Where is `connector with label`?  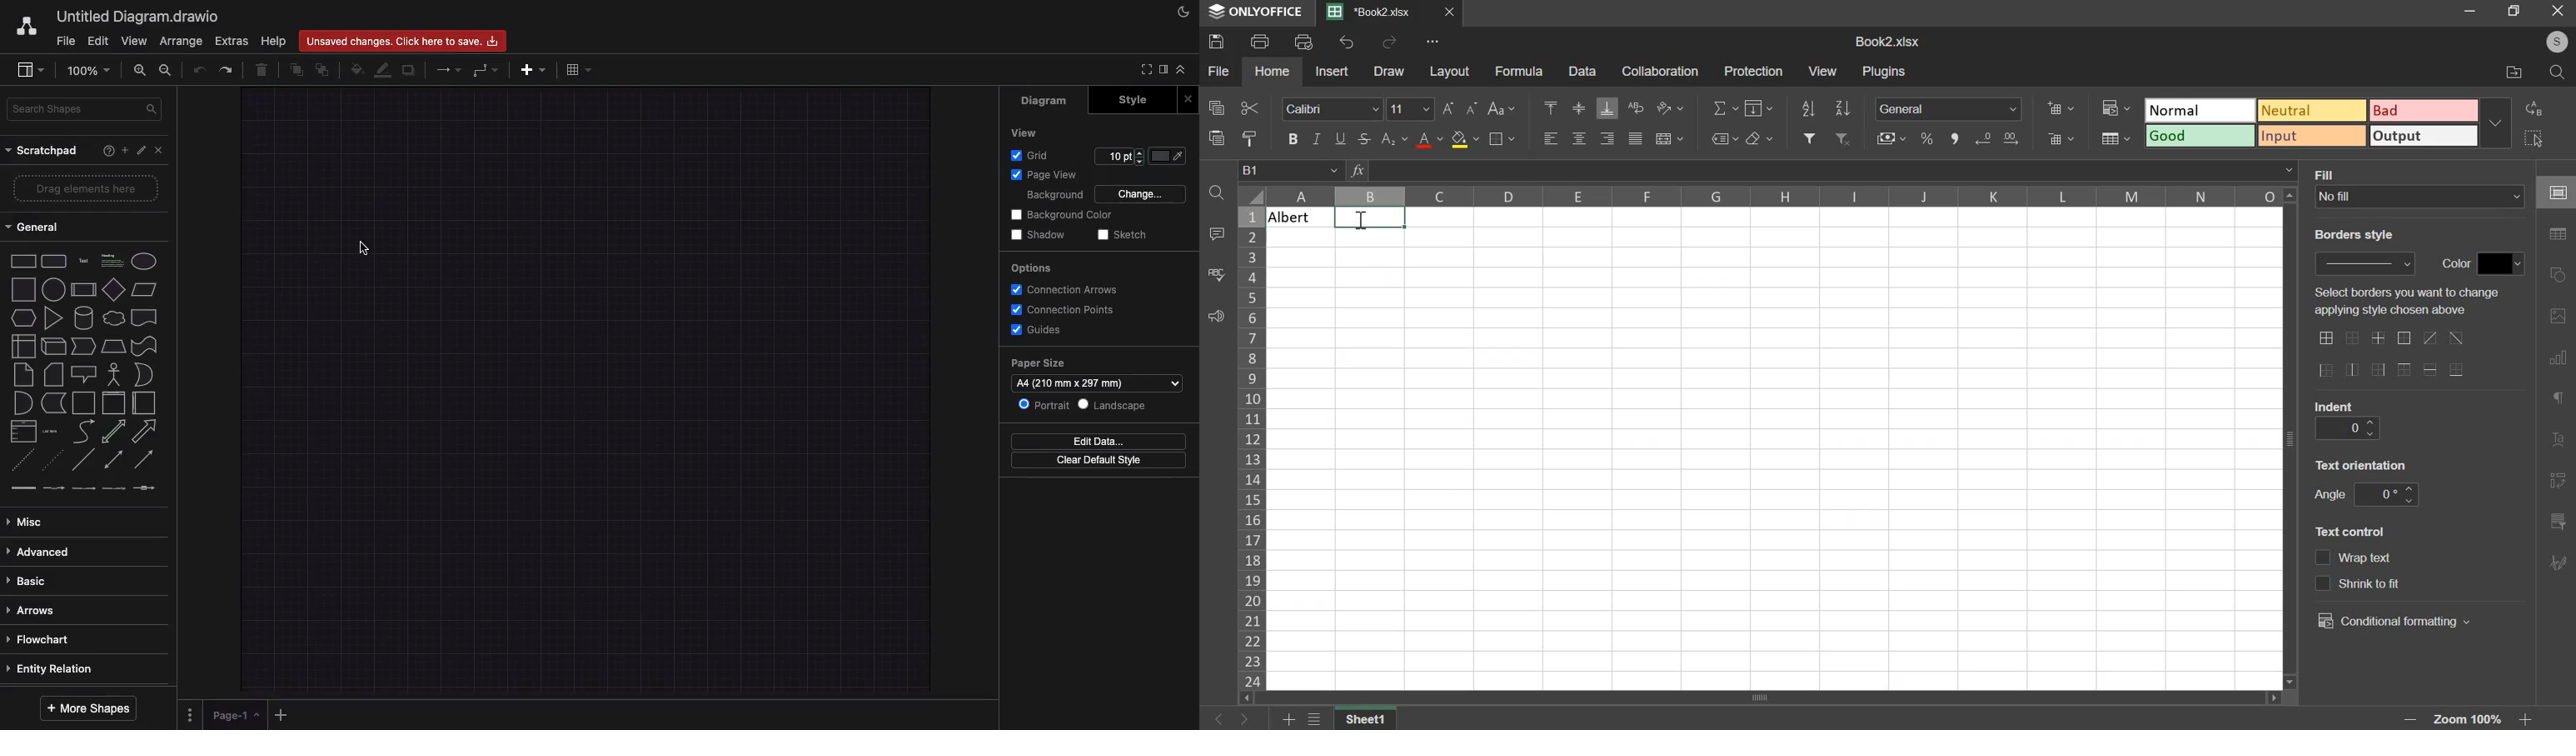
connector with label is located at coordinates (54, 492).